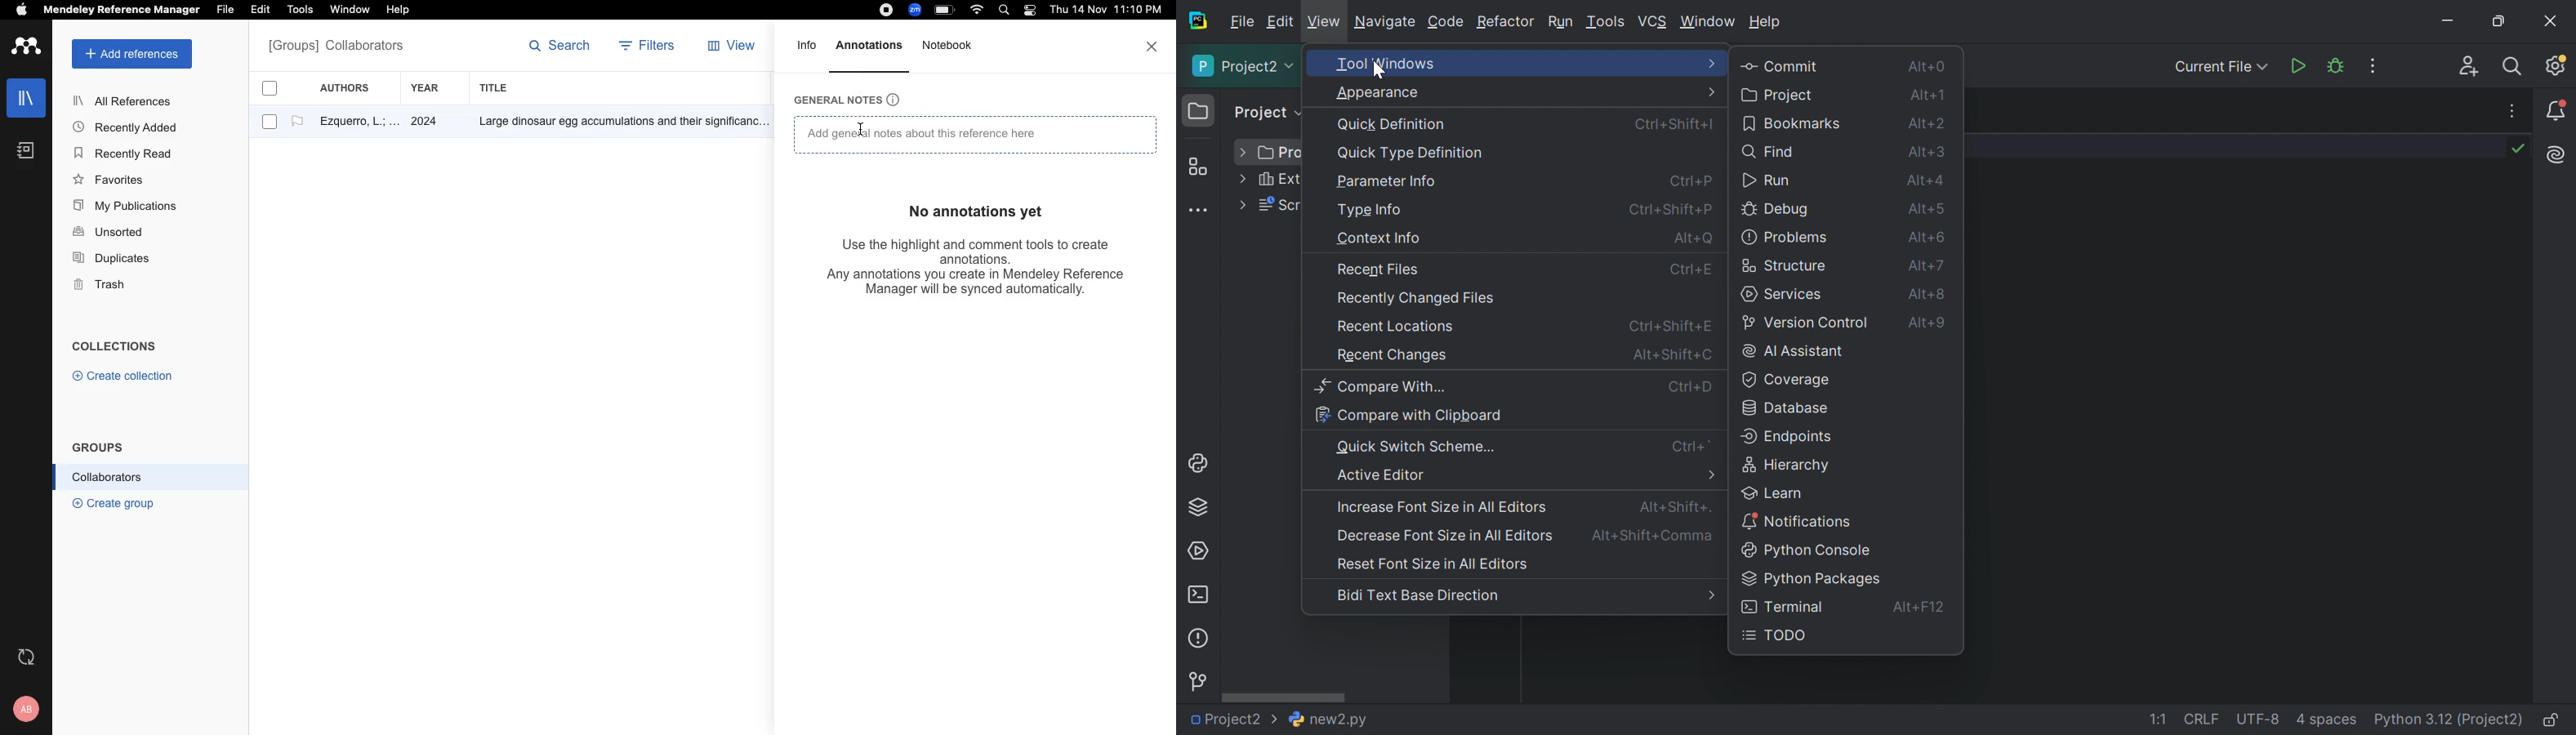  I want to click on Duplicates, so click(113, 259).